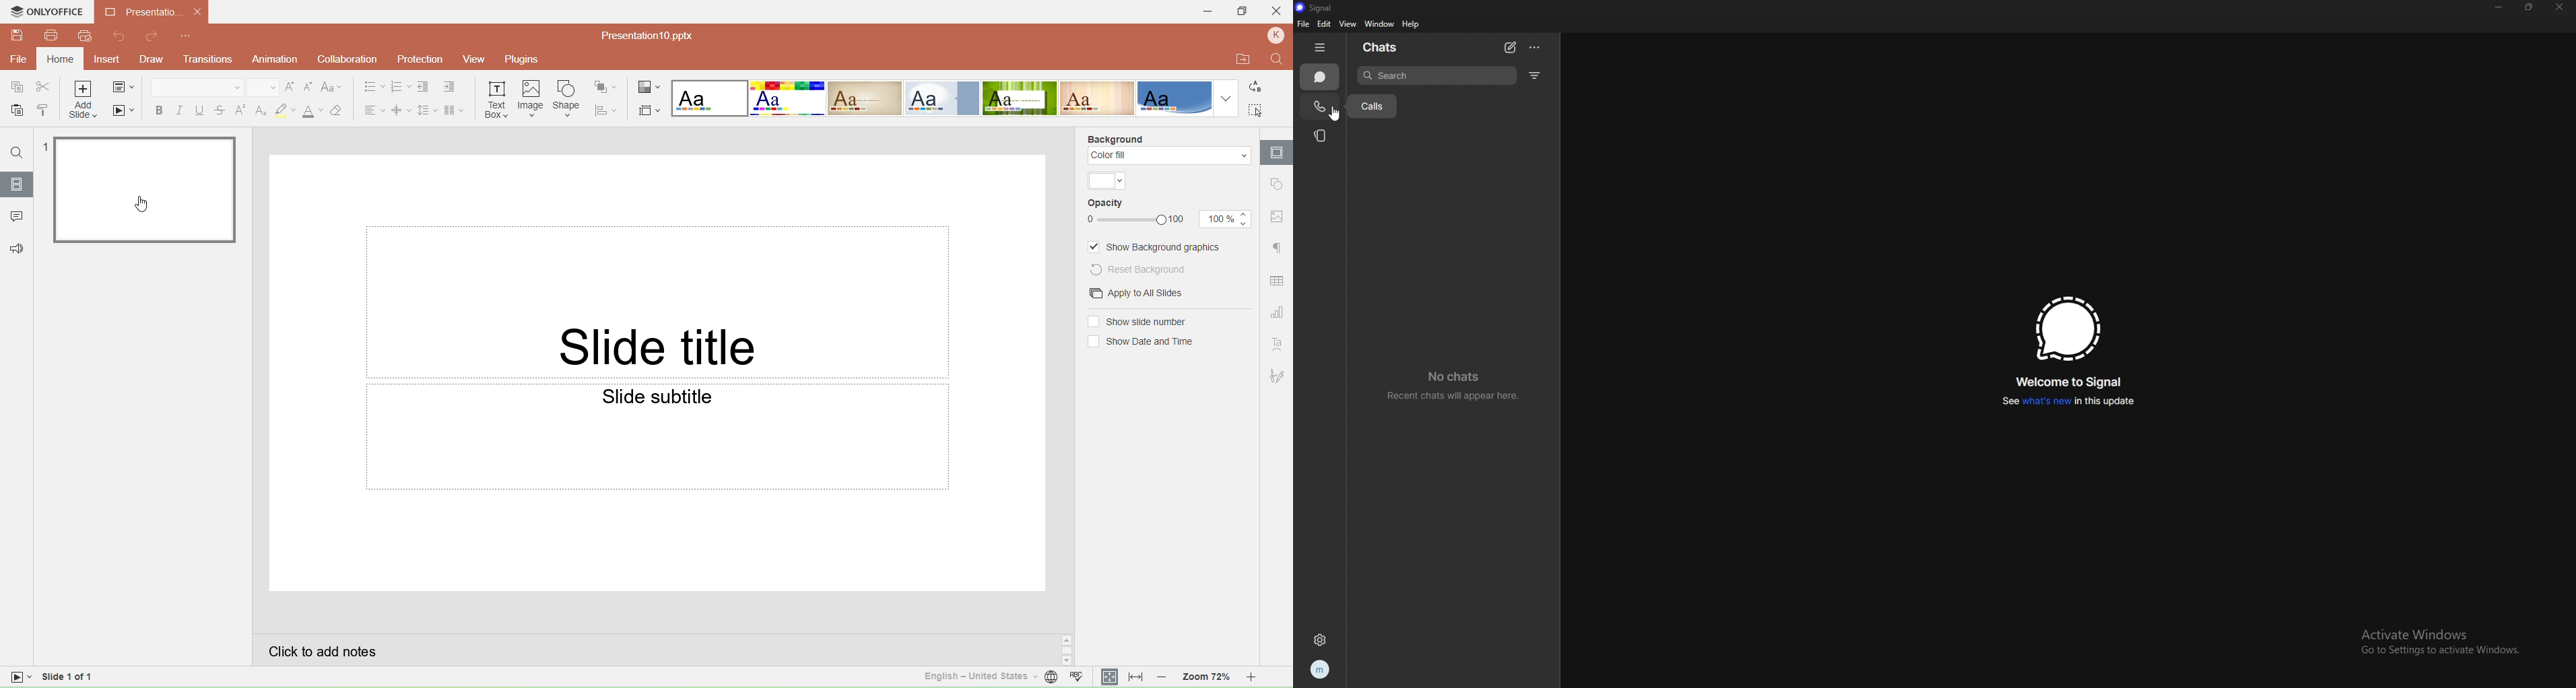 This screenshot has height=700, width=2576. Describe the element at coordinates (1319, 670) in the screenshot. I see `profile` at that location.